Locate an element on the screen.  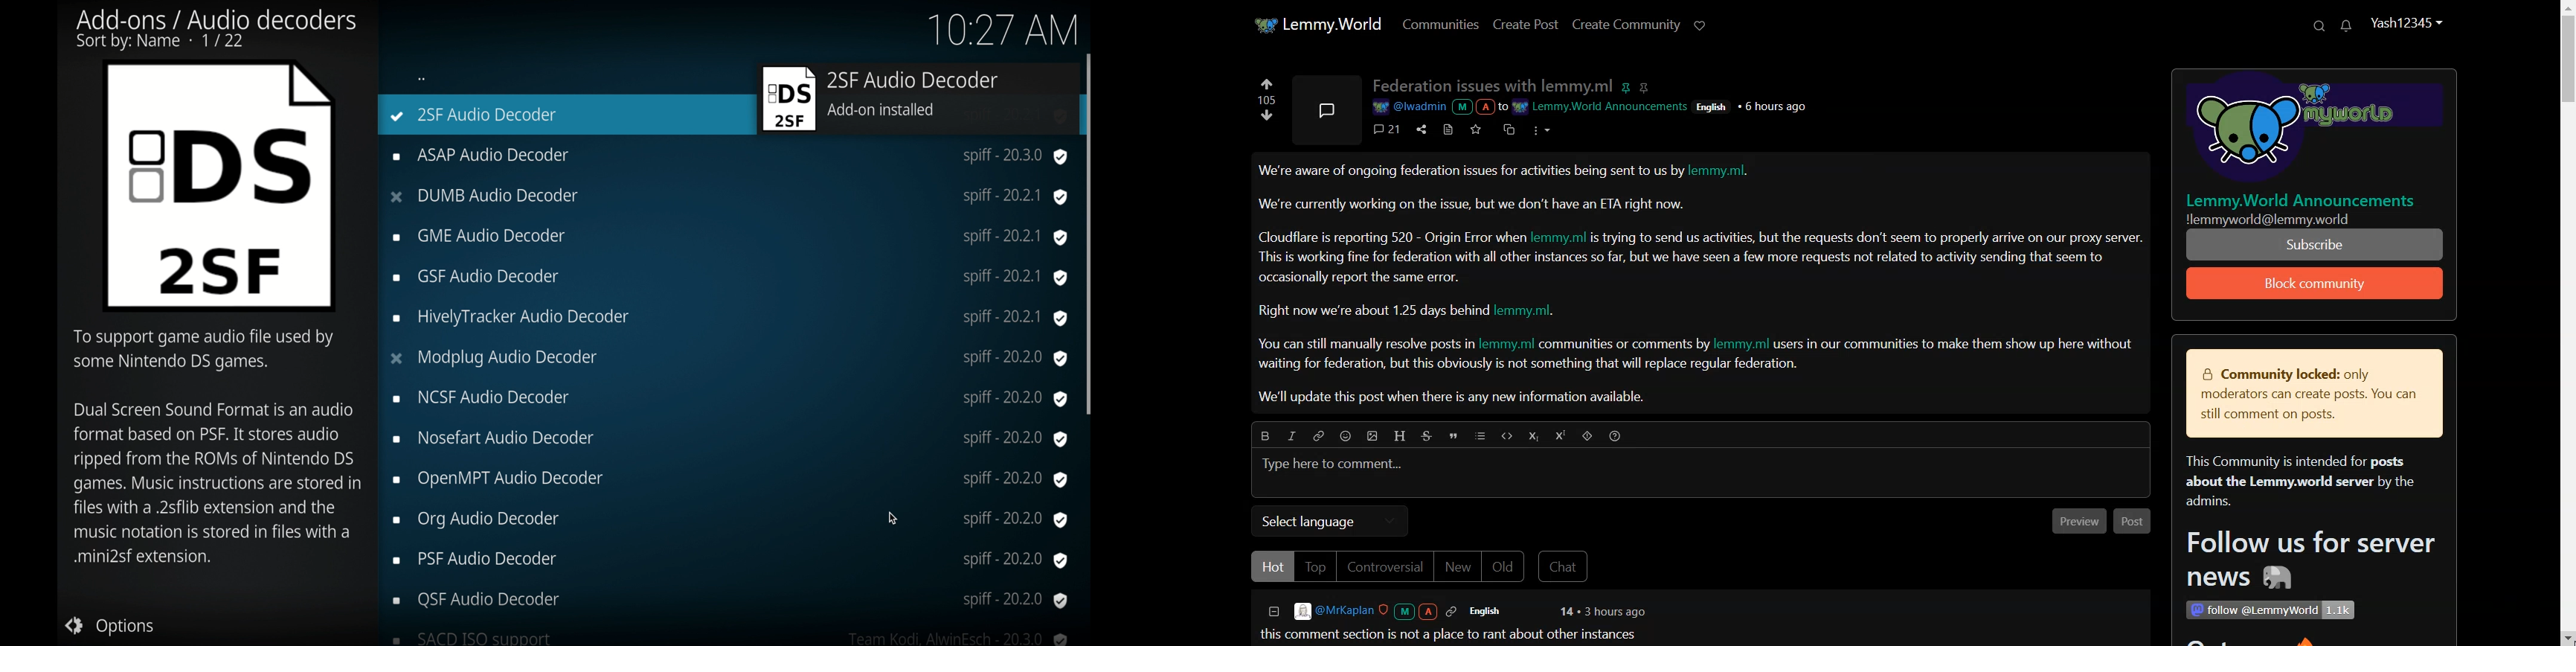
Nintendo DS audio decoder description is located at coordinates (215, 446).